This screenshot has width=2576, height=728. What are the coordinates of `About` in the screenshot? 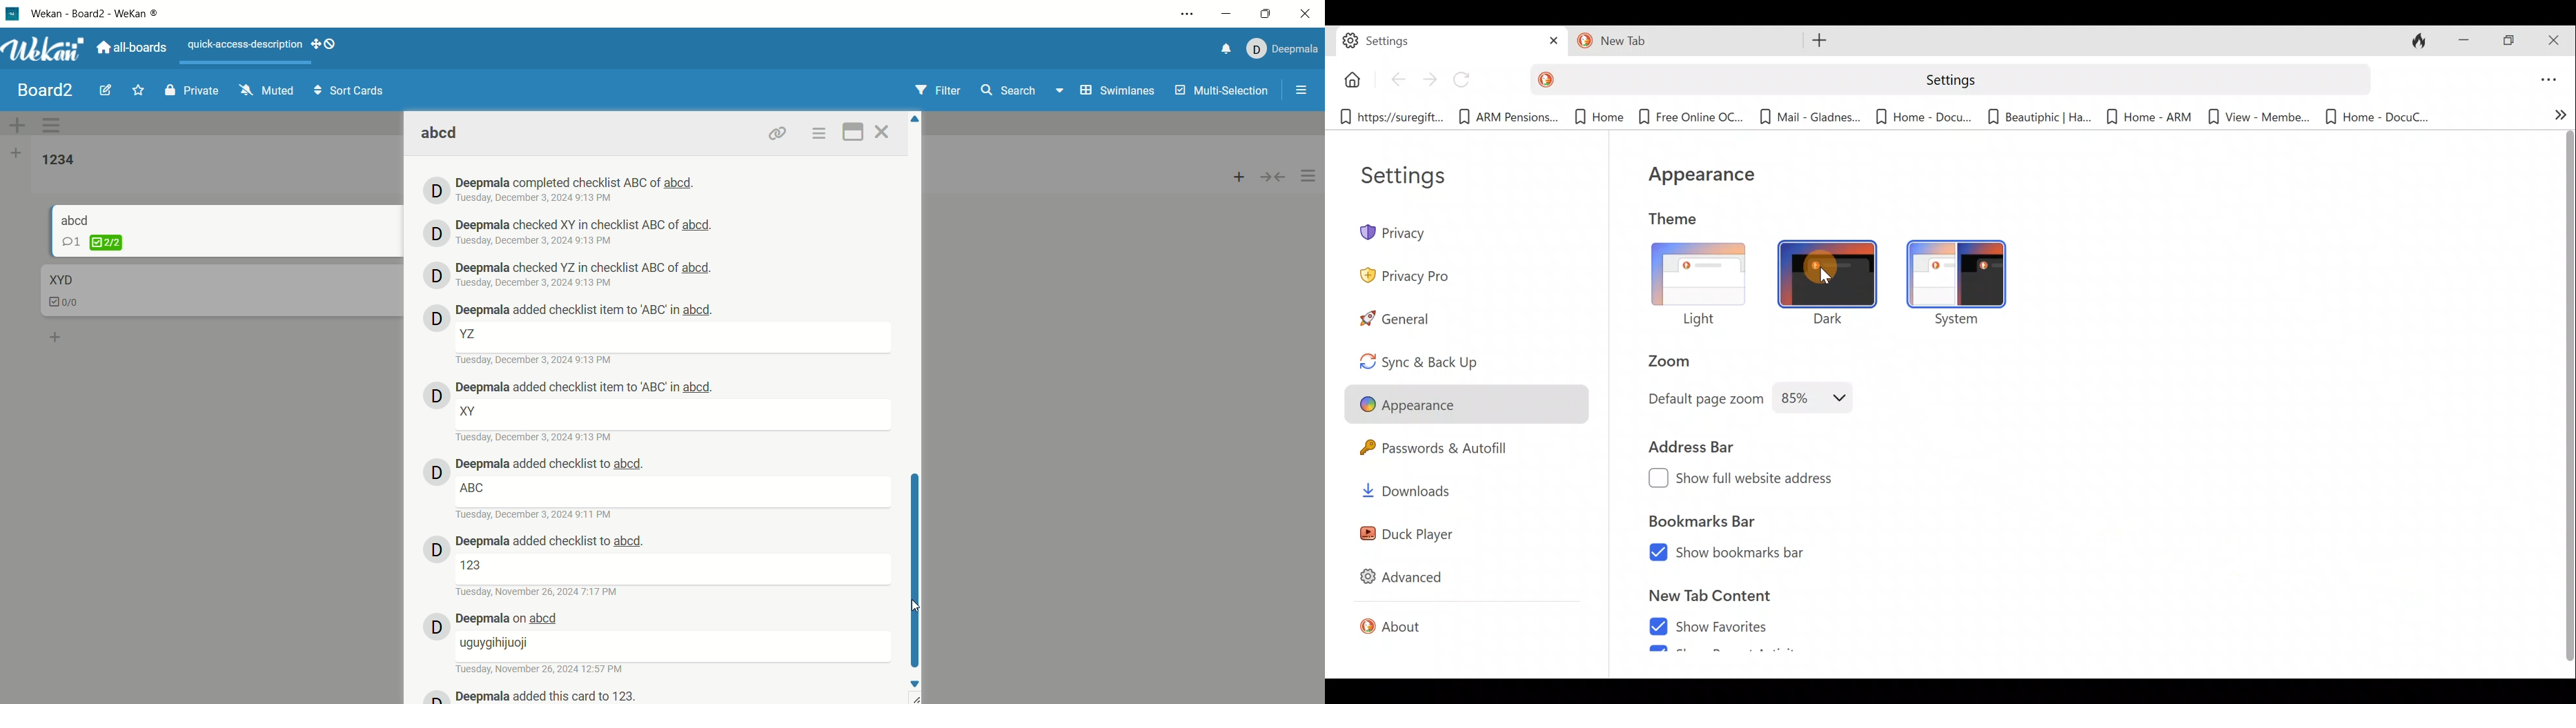 It's located at (1408, 624).